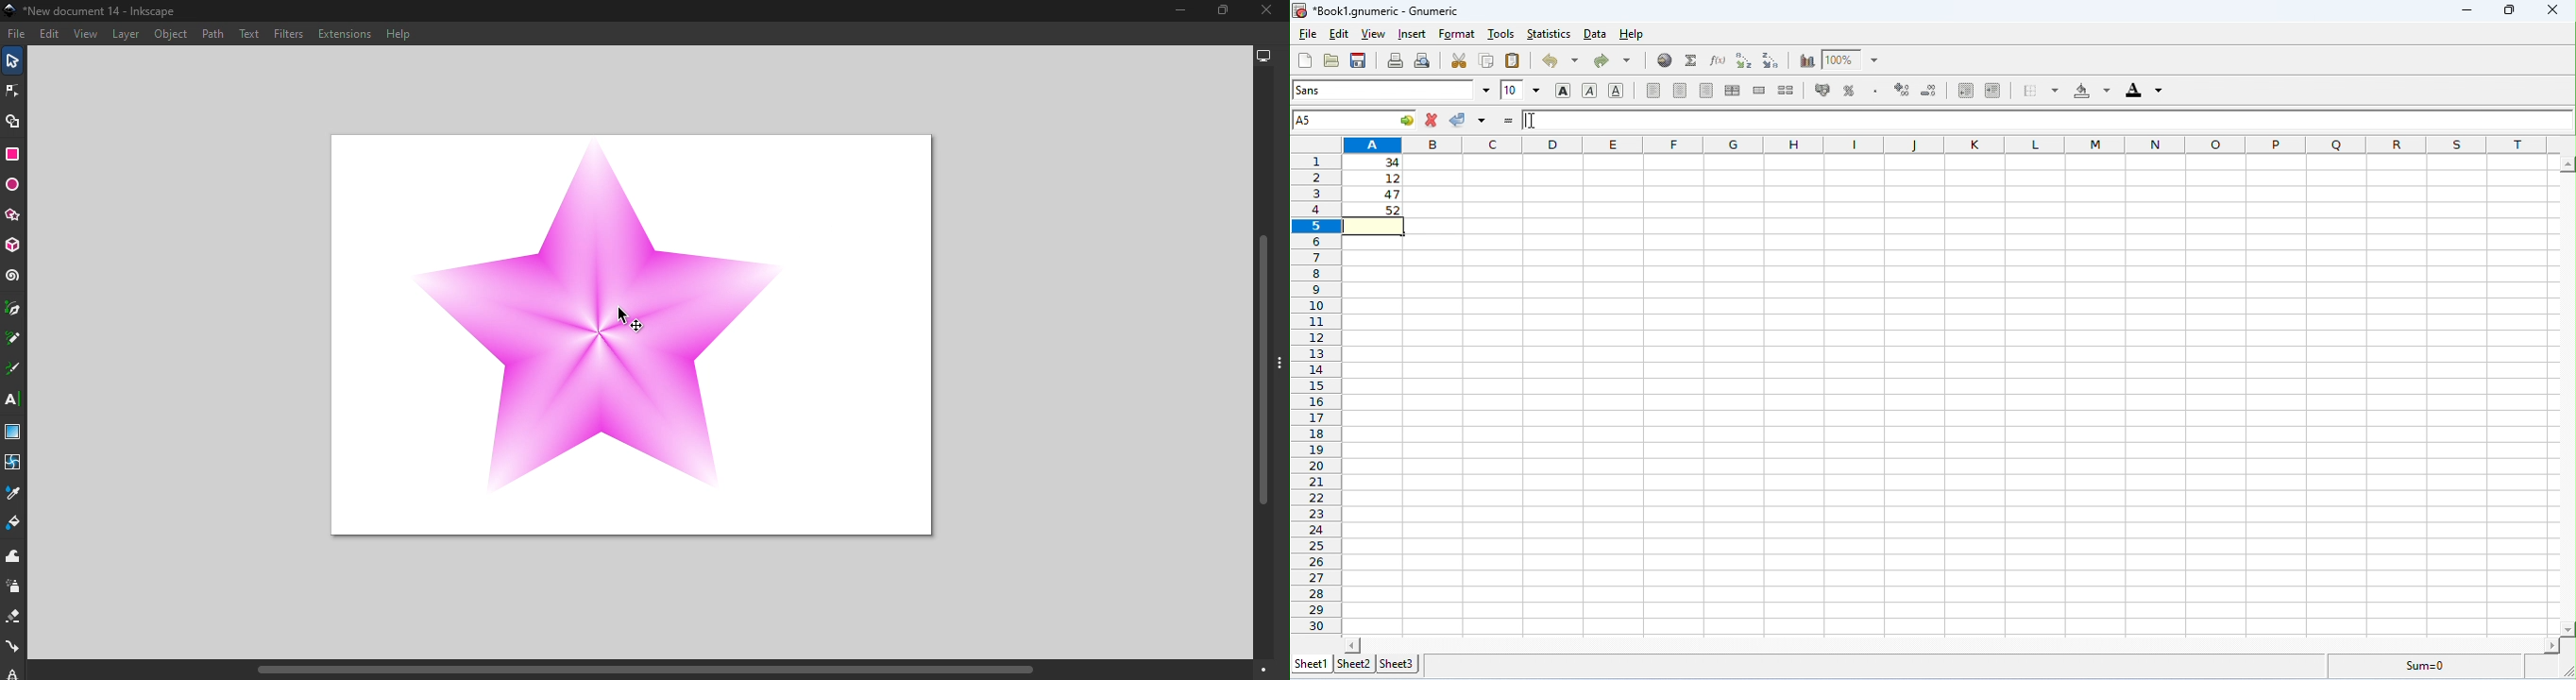 The image size is (2576, 700). What do you see at coordinates (1954, 643) in the screenshot?
I see `space for horizontal scroll bar` at bounding box center [1954, 643].